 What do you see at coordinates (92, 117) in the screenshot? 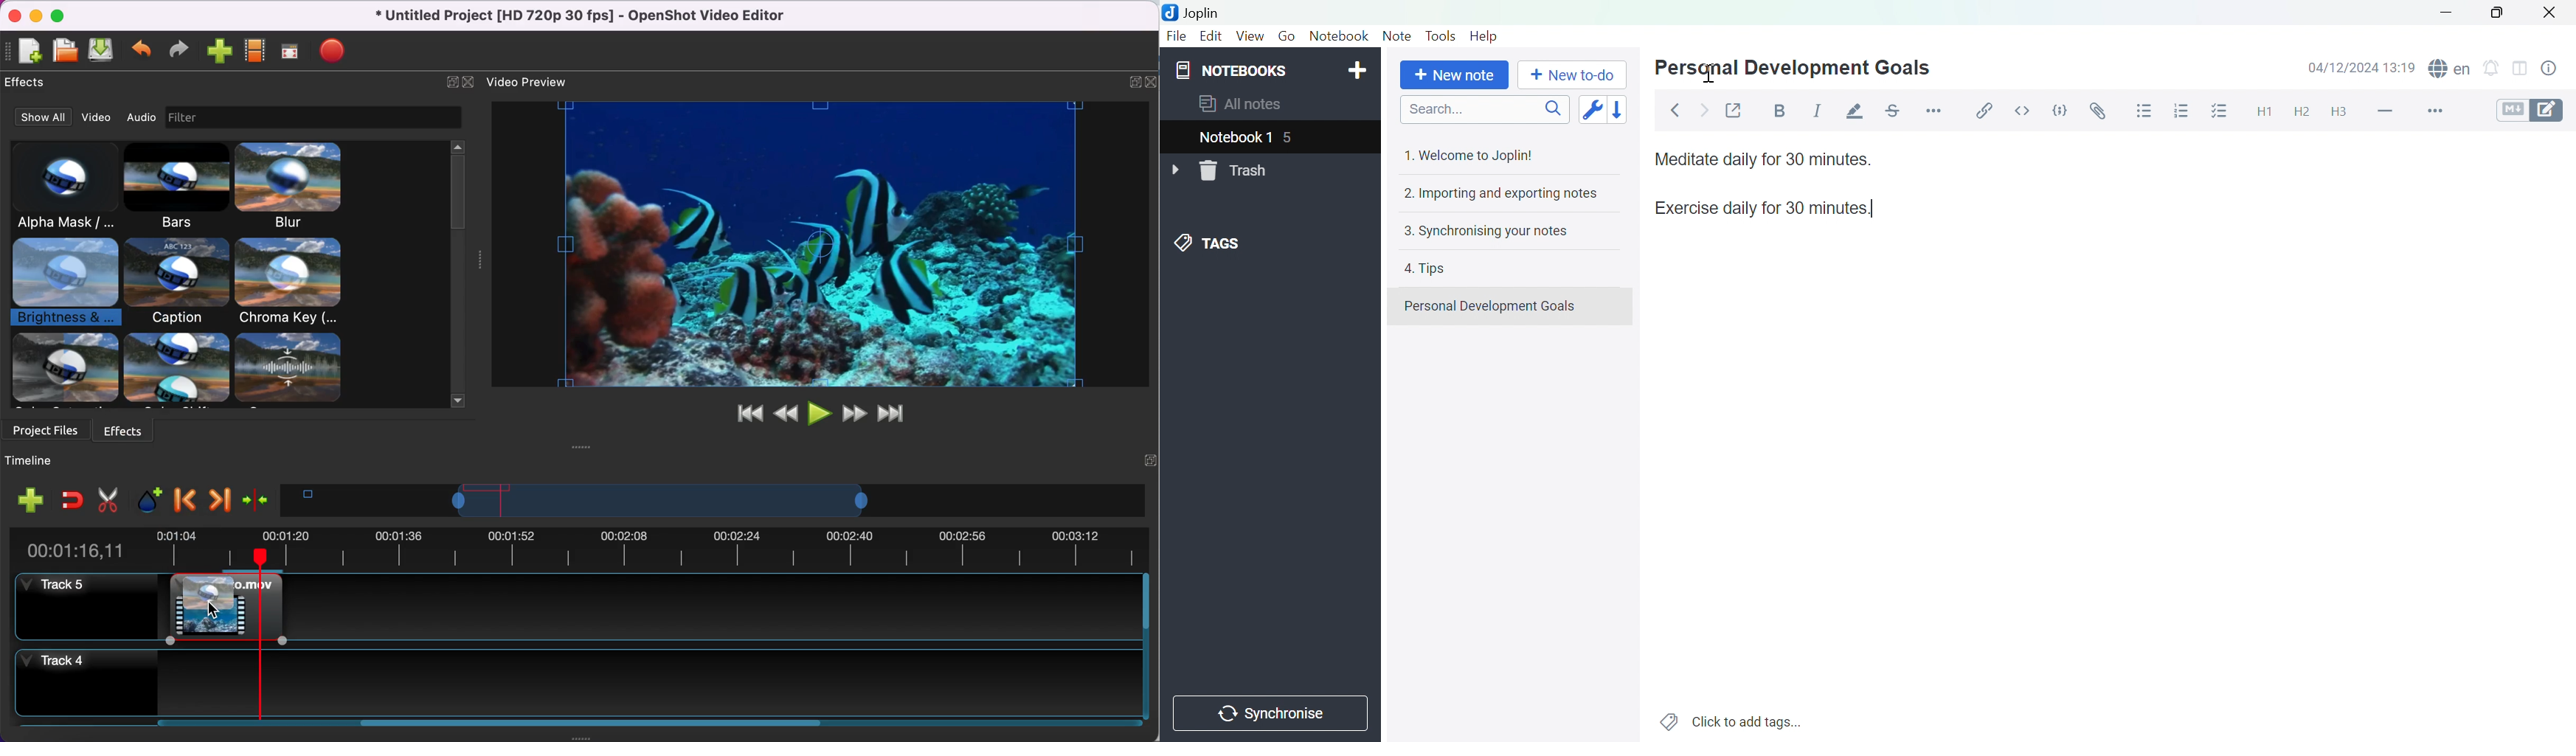
I see `video` at bounding box center [92, 117].